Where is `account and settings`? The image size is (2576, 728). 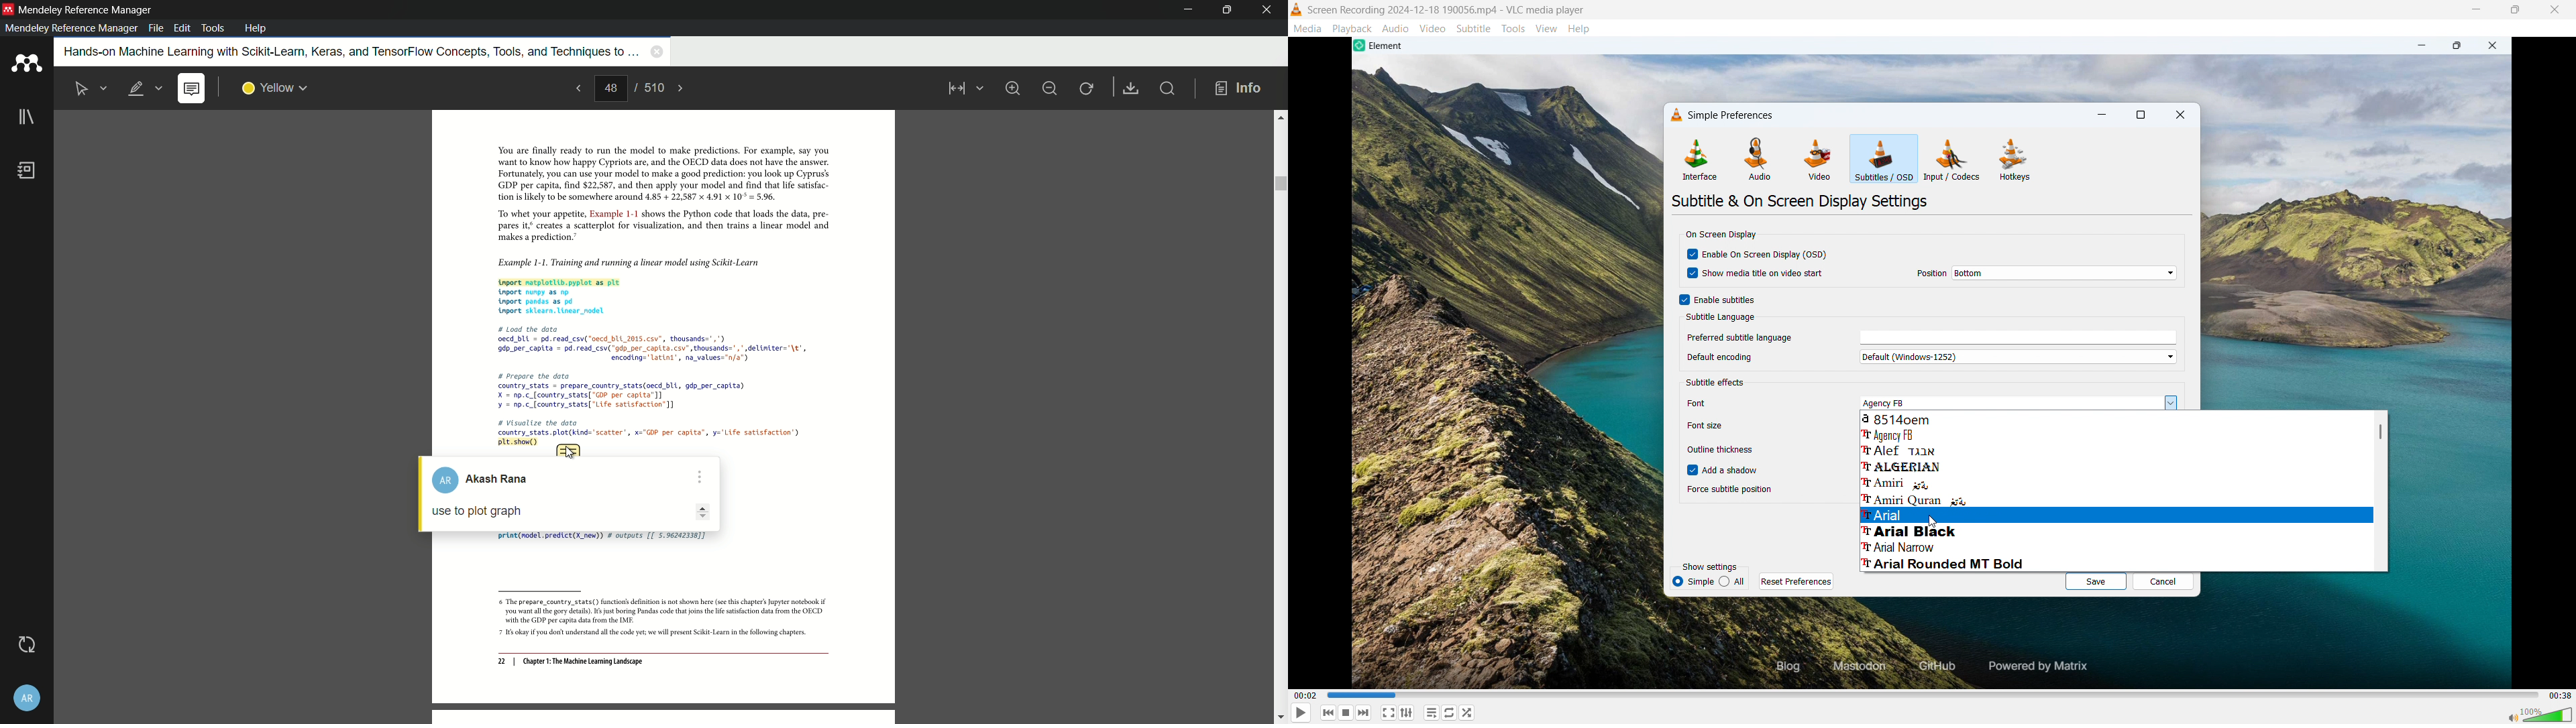
account and settings is located at coordinates (28, 699).